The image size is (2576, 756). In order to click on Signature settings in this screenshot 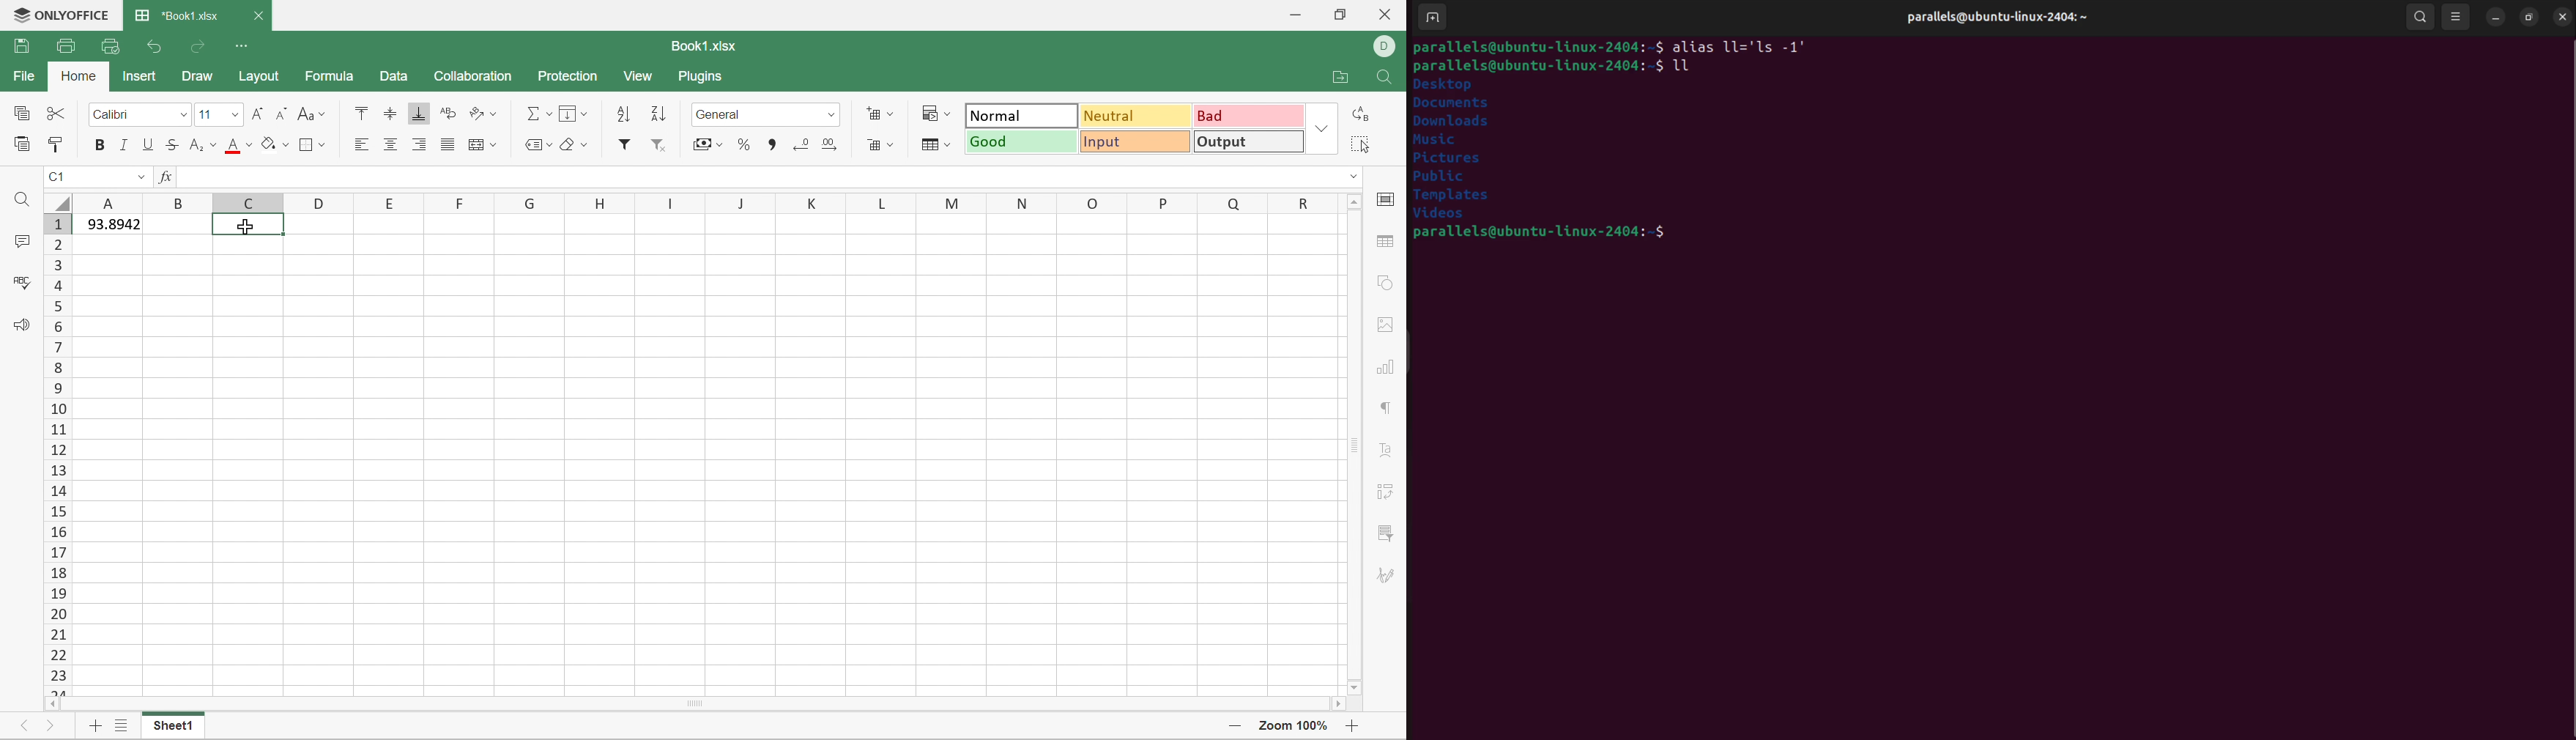, I will do `click(1388, 577)`.